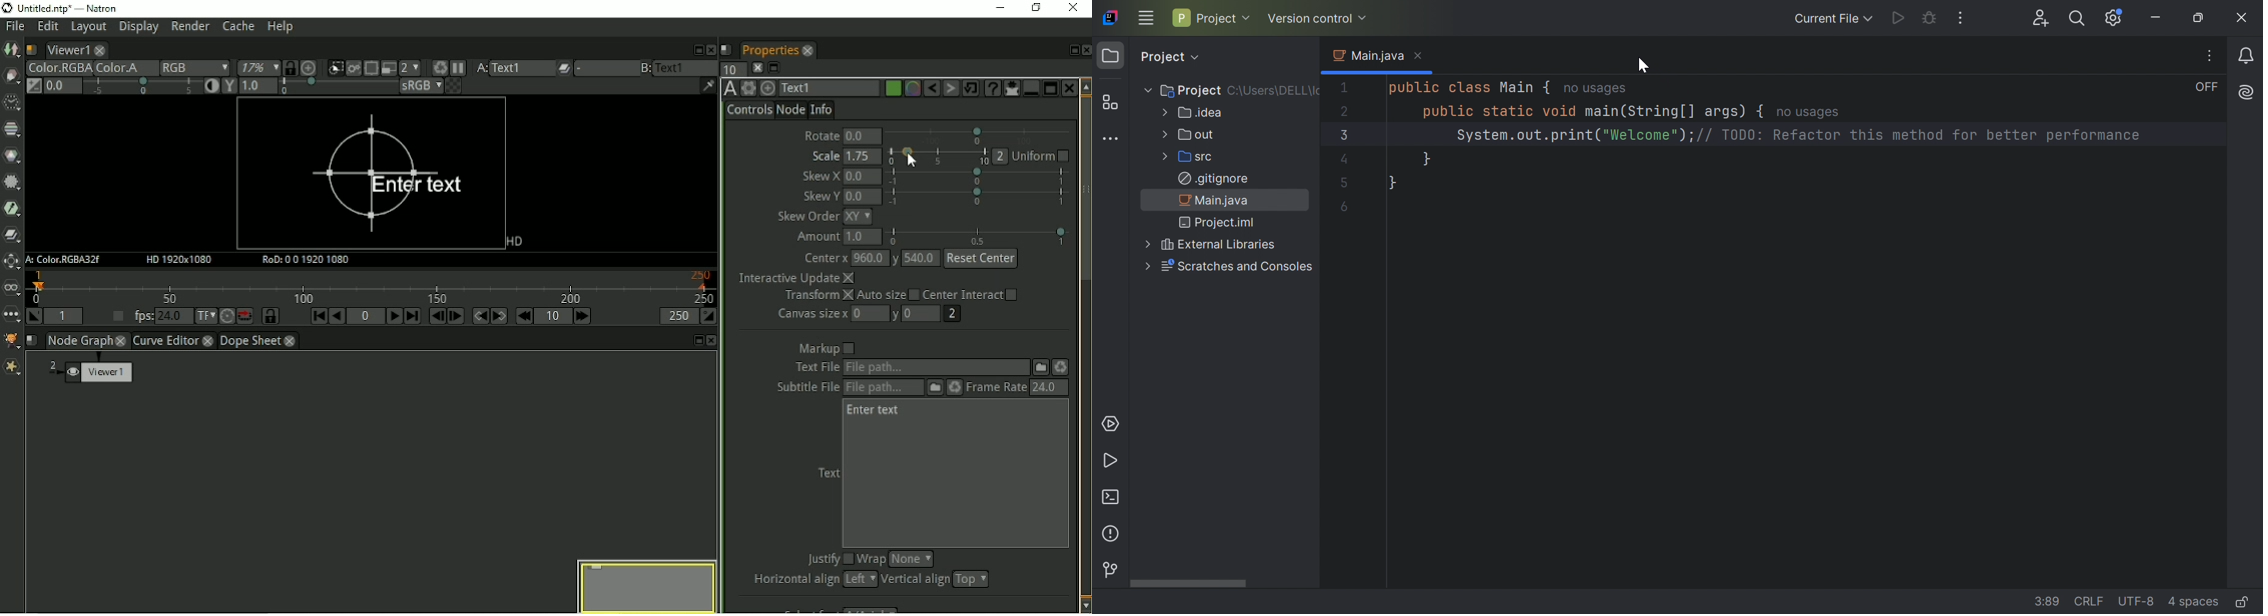 Image resolution: width=2268 pixels, height=616 pixels. Describe the element at coordinates (1108, 18) in the screenshot. I see `IntelliJ IDEA icon` at that location.